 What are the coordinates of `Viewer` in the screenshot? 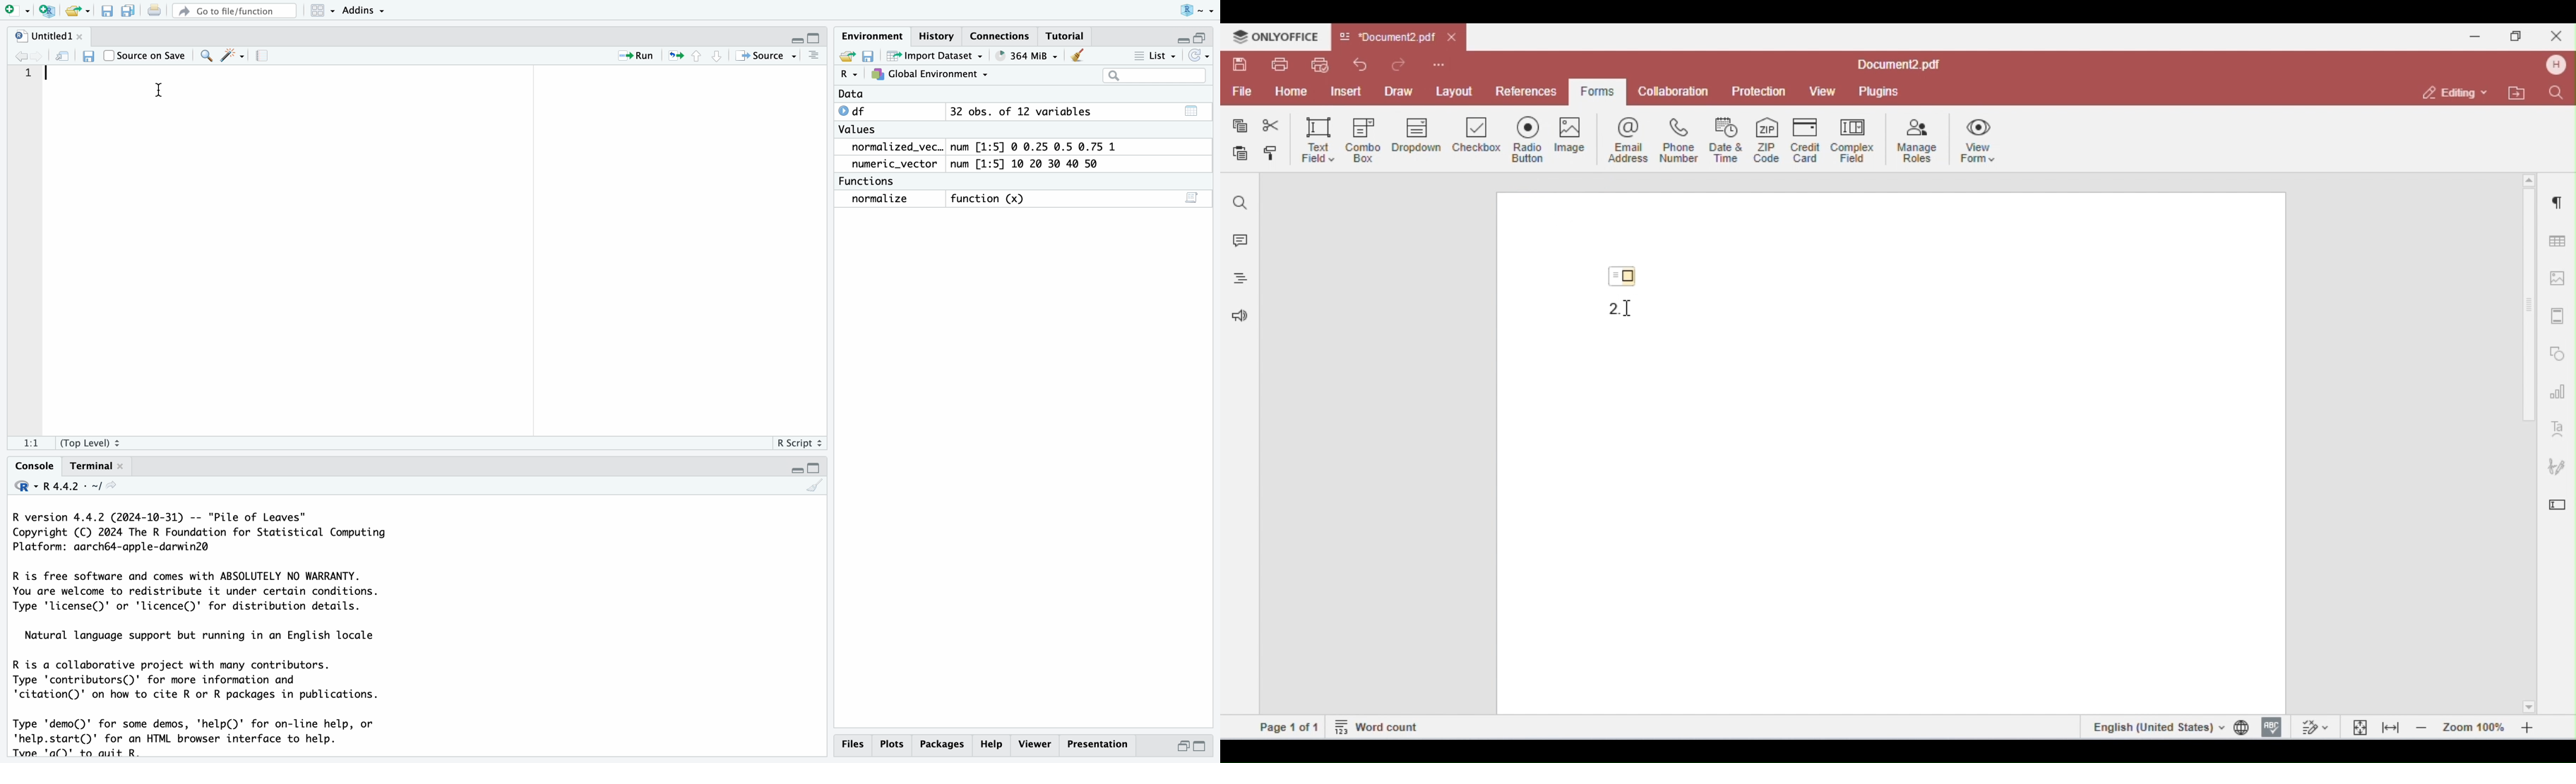 It's located at (1035, 743).